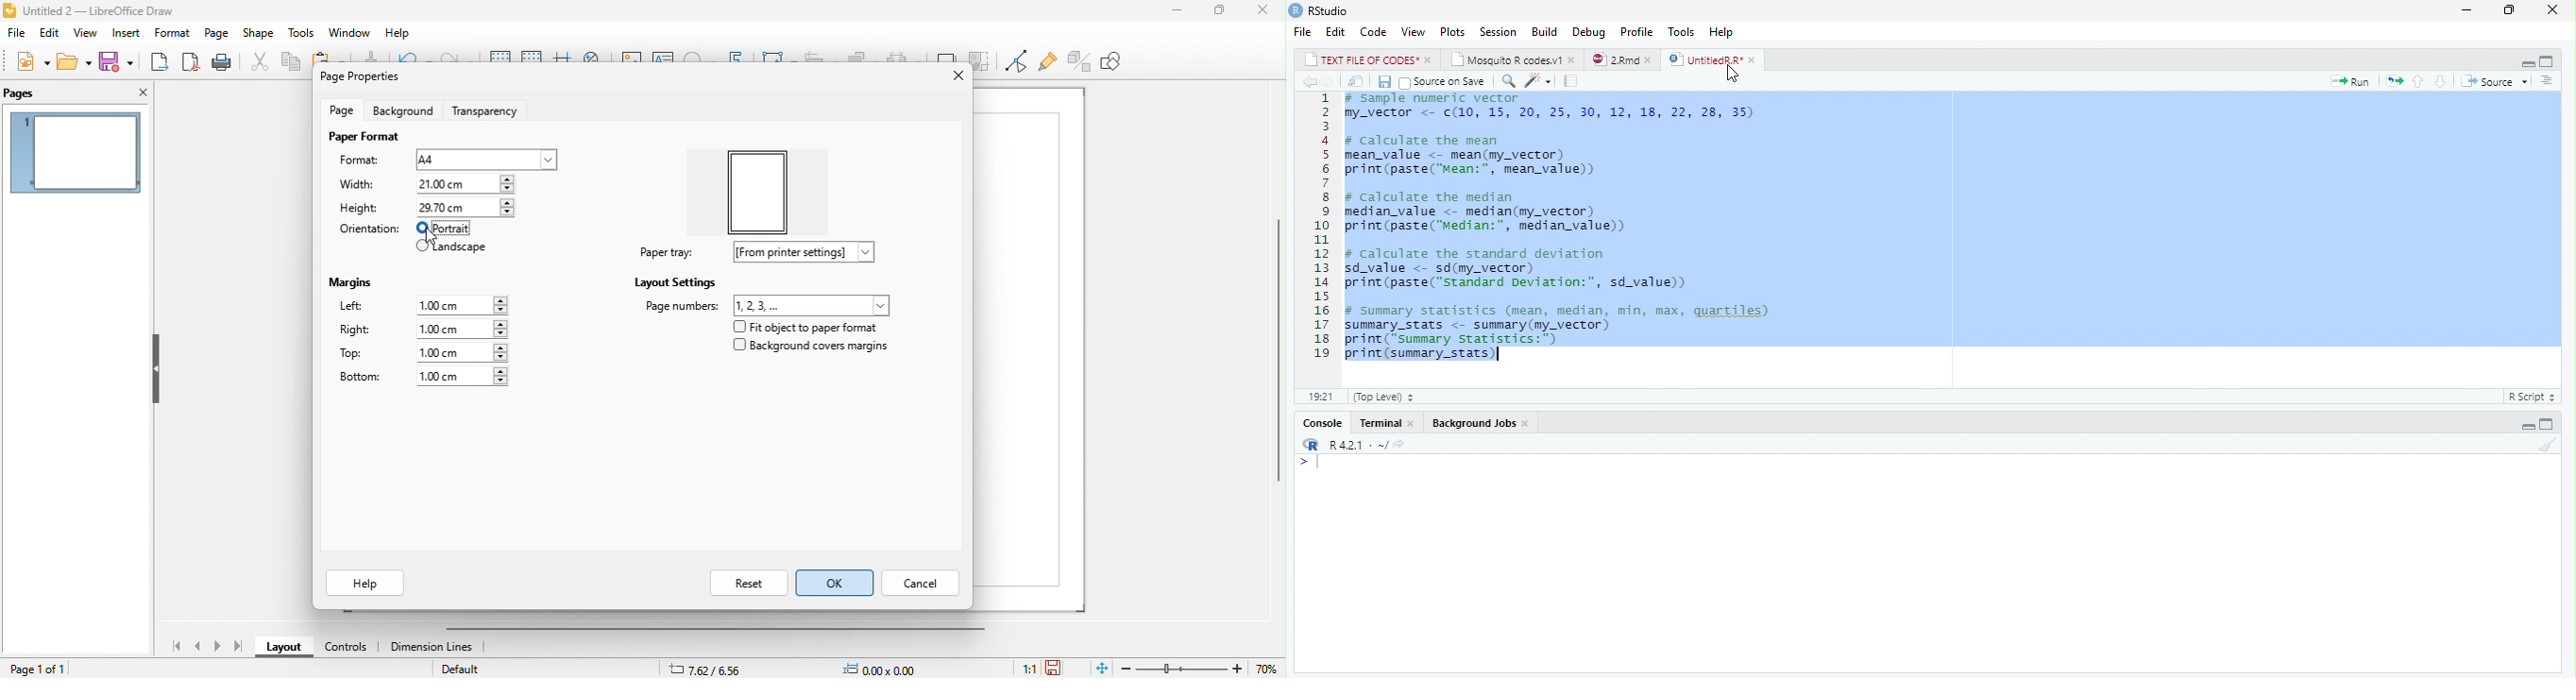  What do you see at coordinates (2546, 425) in the screenshot?
I see `maximize` at bounding box center [2546, 425].